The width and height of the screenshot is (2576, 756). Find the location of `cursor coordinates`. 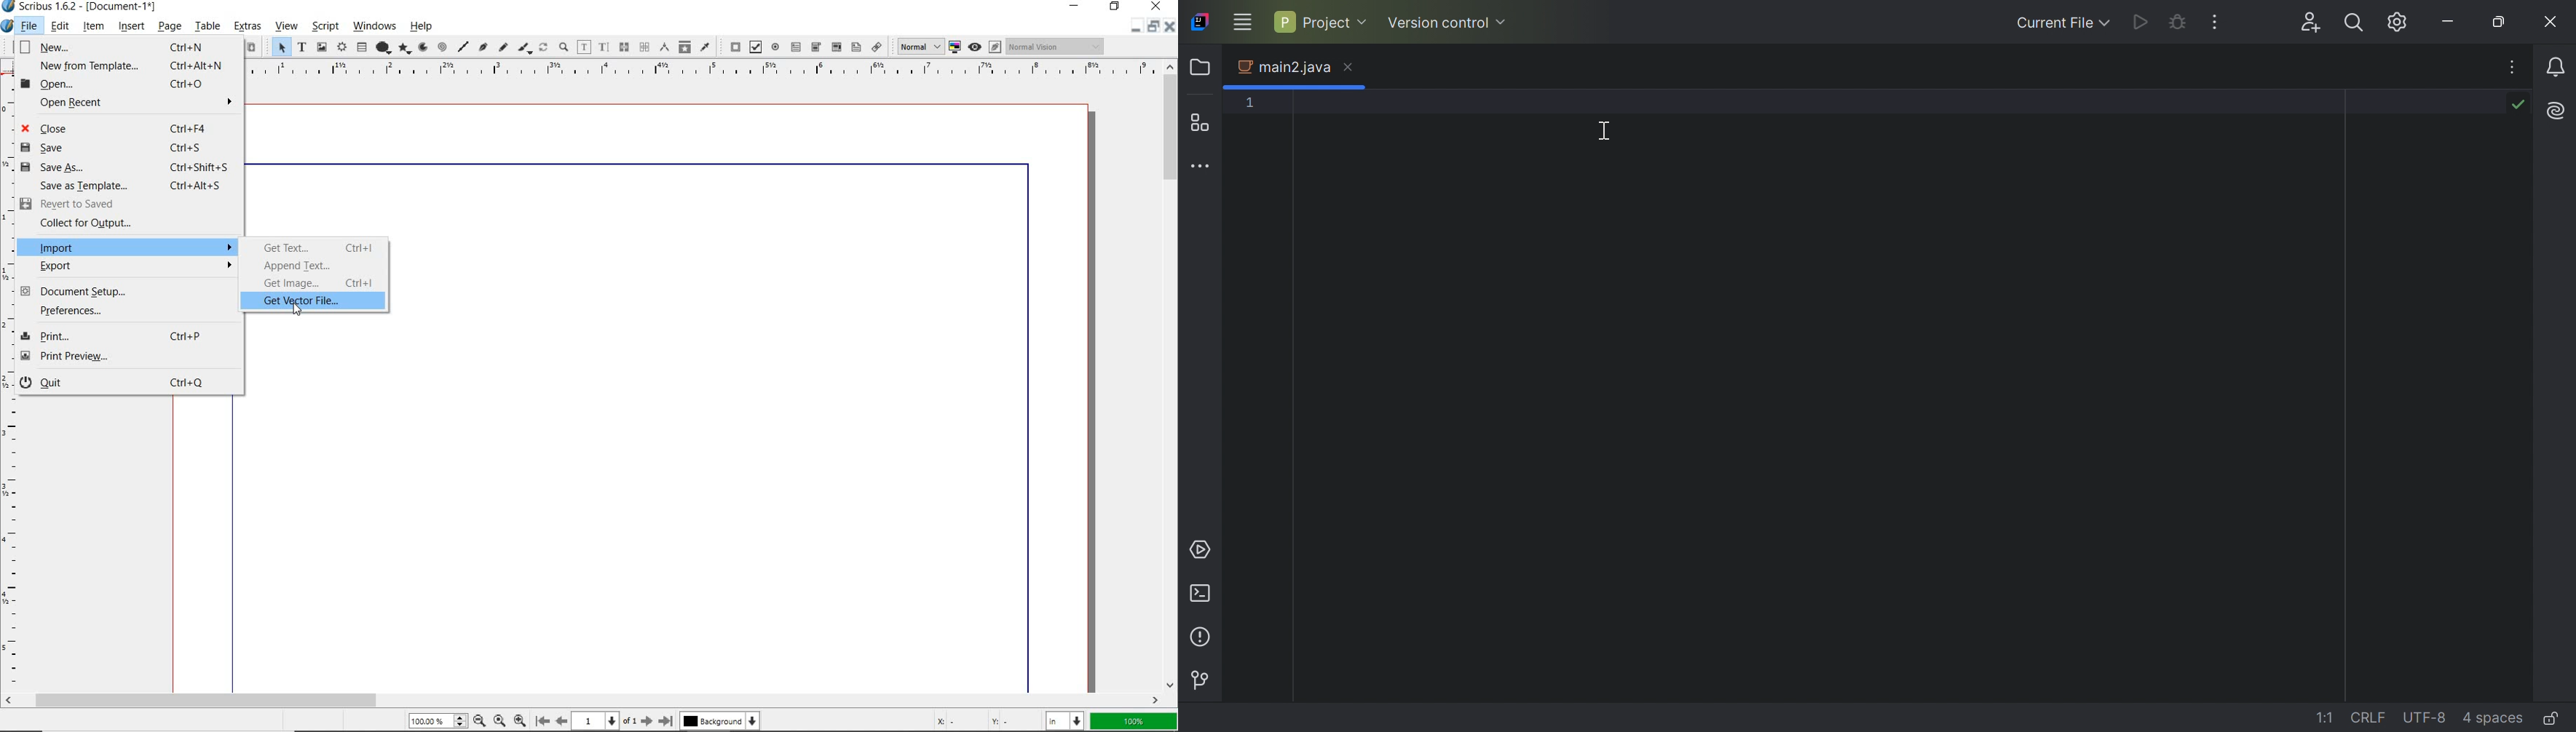

cursor coordinates is located at coordinates (986, 721).